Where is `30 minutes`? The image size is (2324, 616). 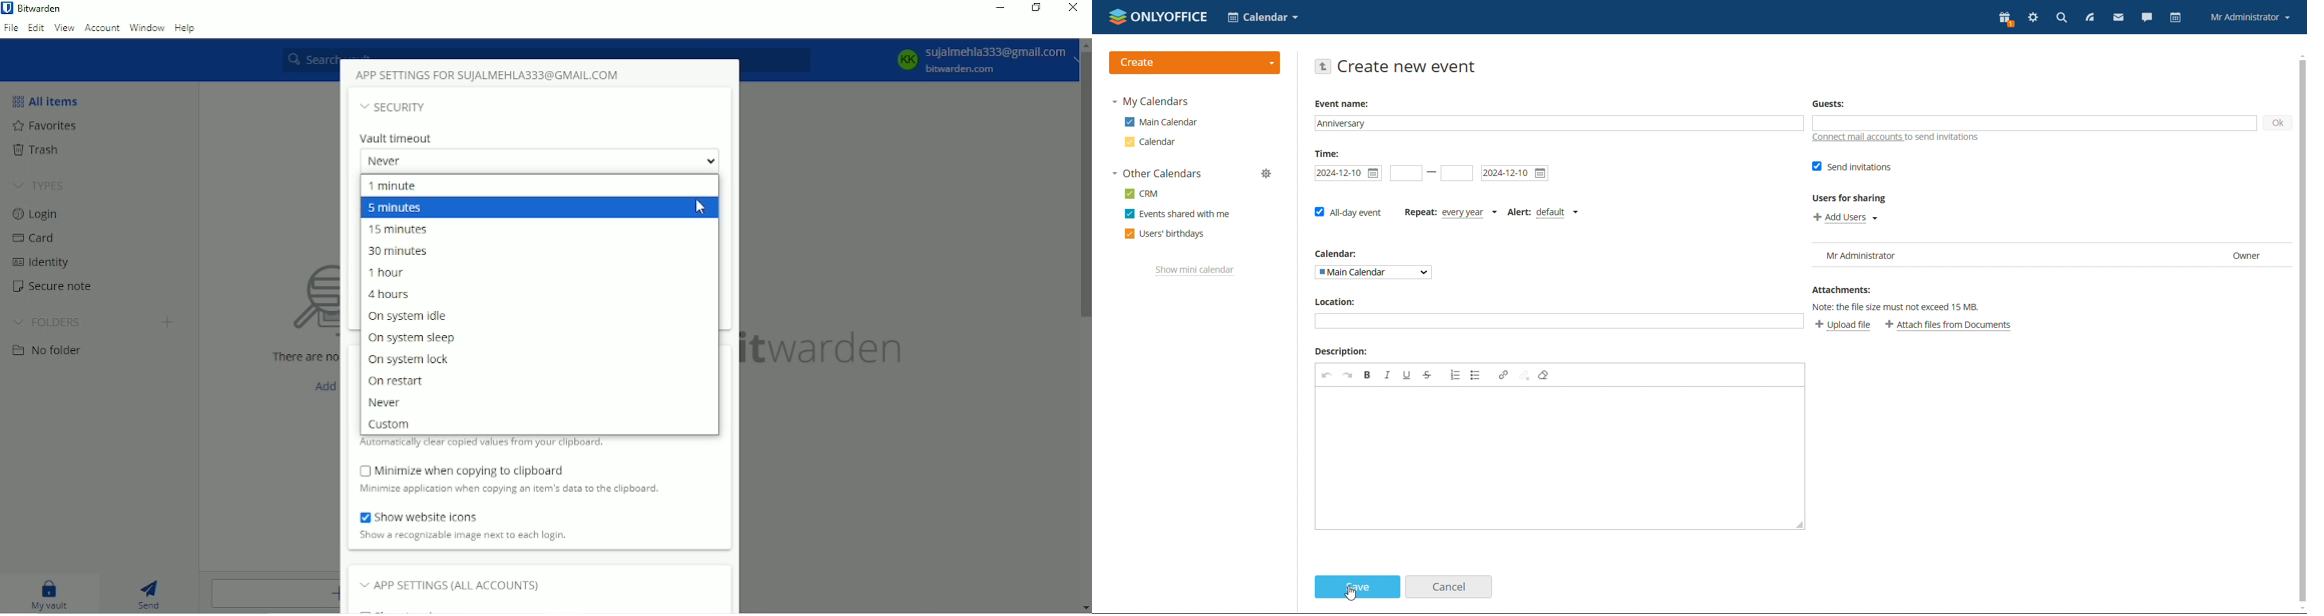 30 minutes is located at coordinates (397, 252).